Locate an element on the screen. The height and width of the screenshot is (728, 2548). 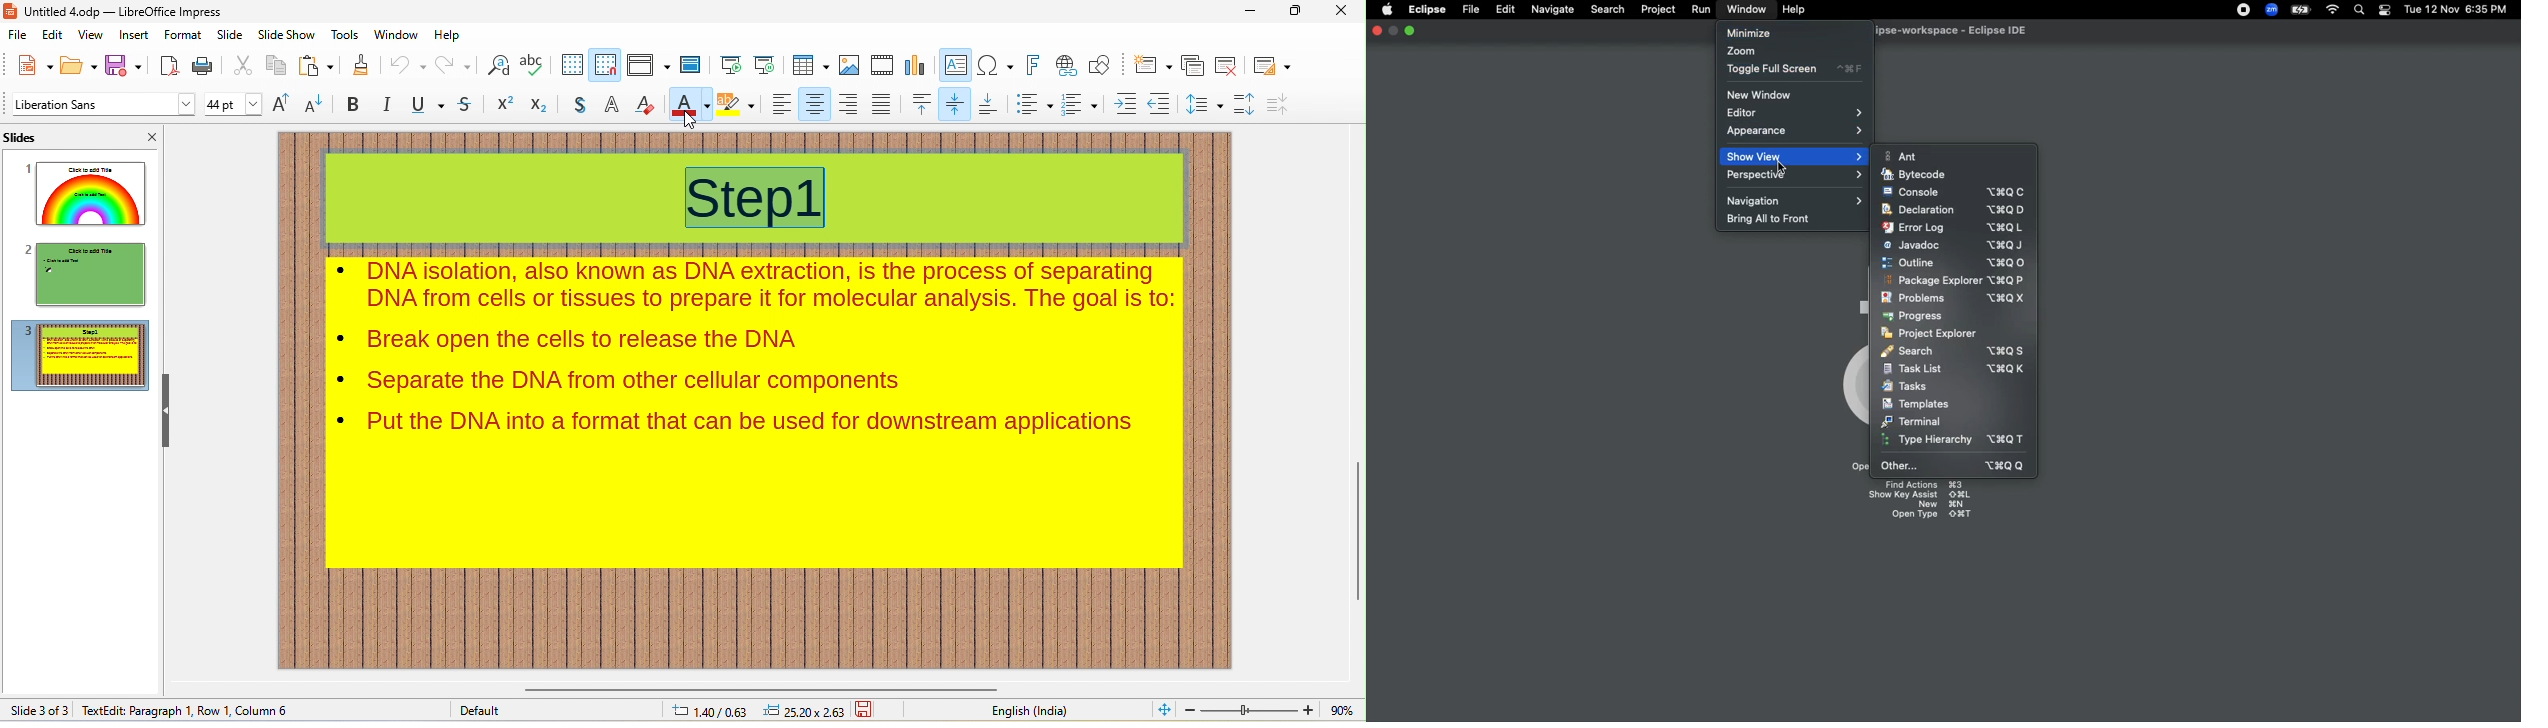
text box is located at coordinates (955, 67).